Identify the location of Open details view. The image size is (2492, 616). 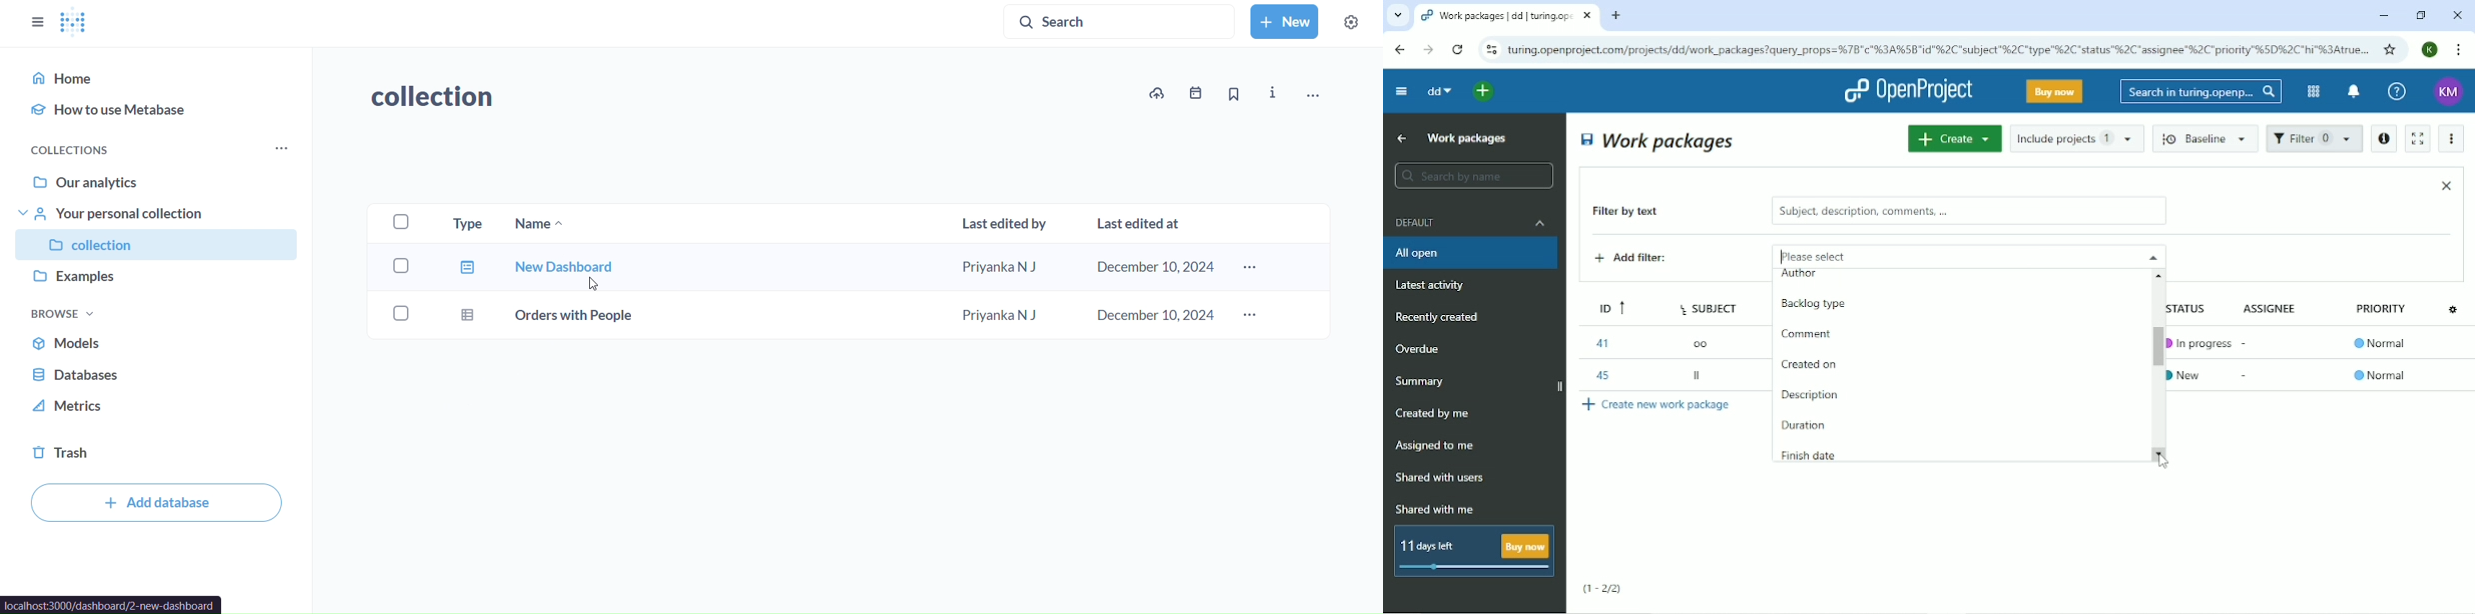
(2383, 139).